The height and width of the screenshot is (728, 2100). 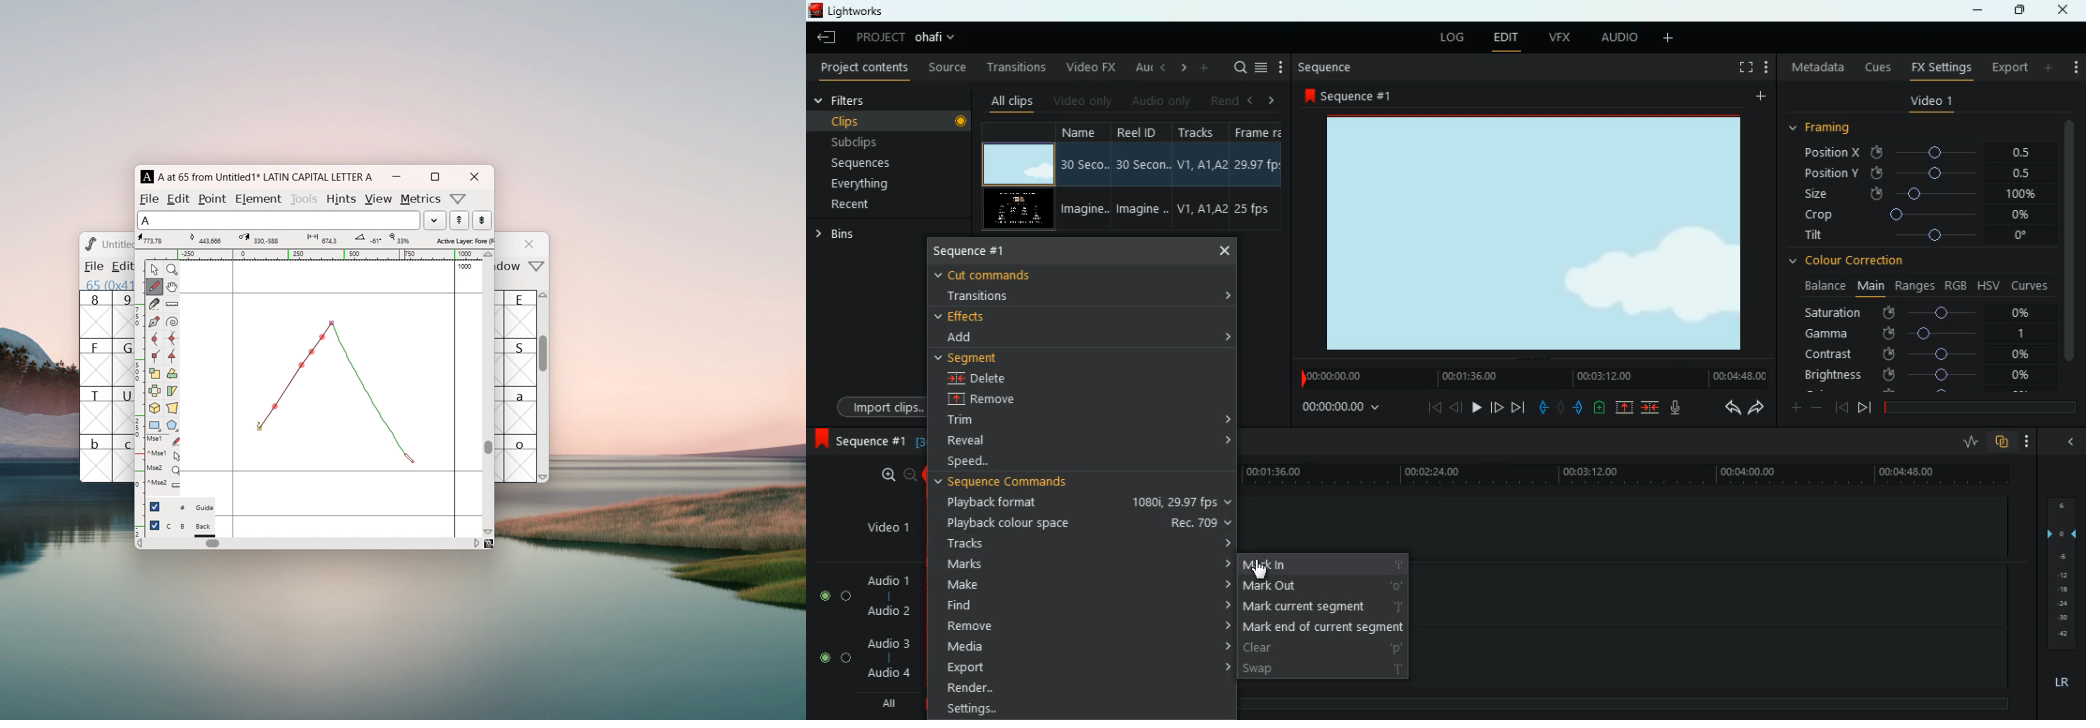 What do you see at coordinates (148, 177) in the screenshot?
I see `A` at bounding box center [148, 177].